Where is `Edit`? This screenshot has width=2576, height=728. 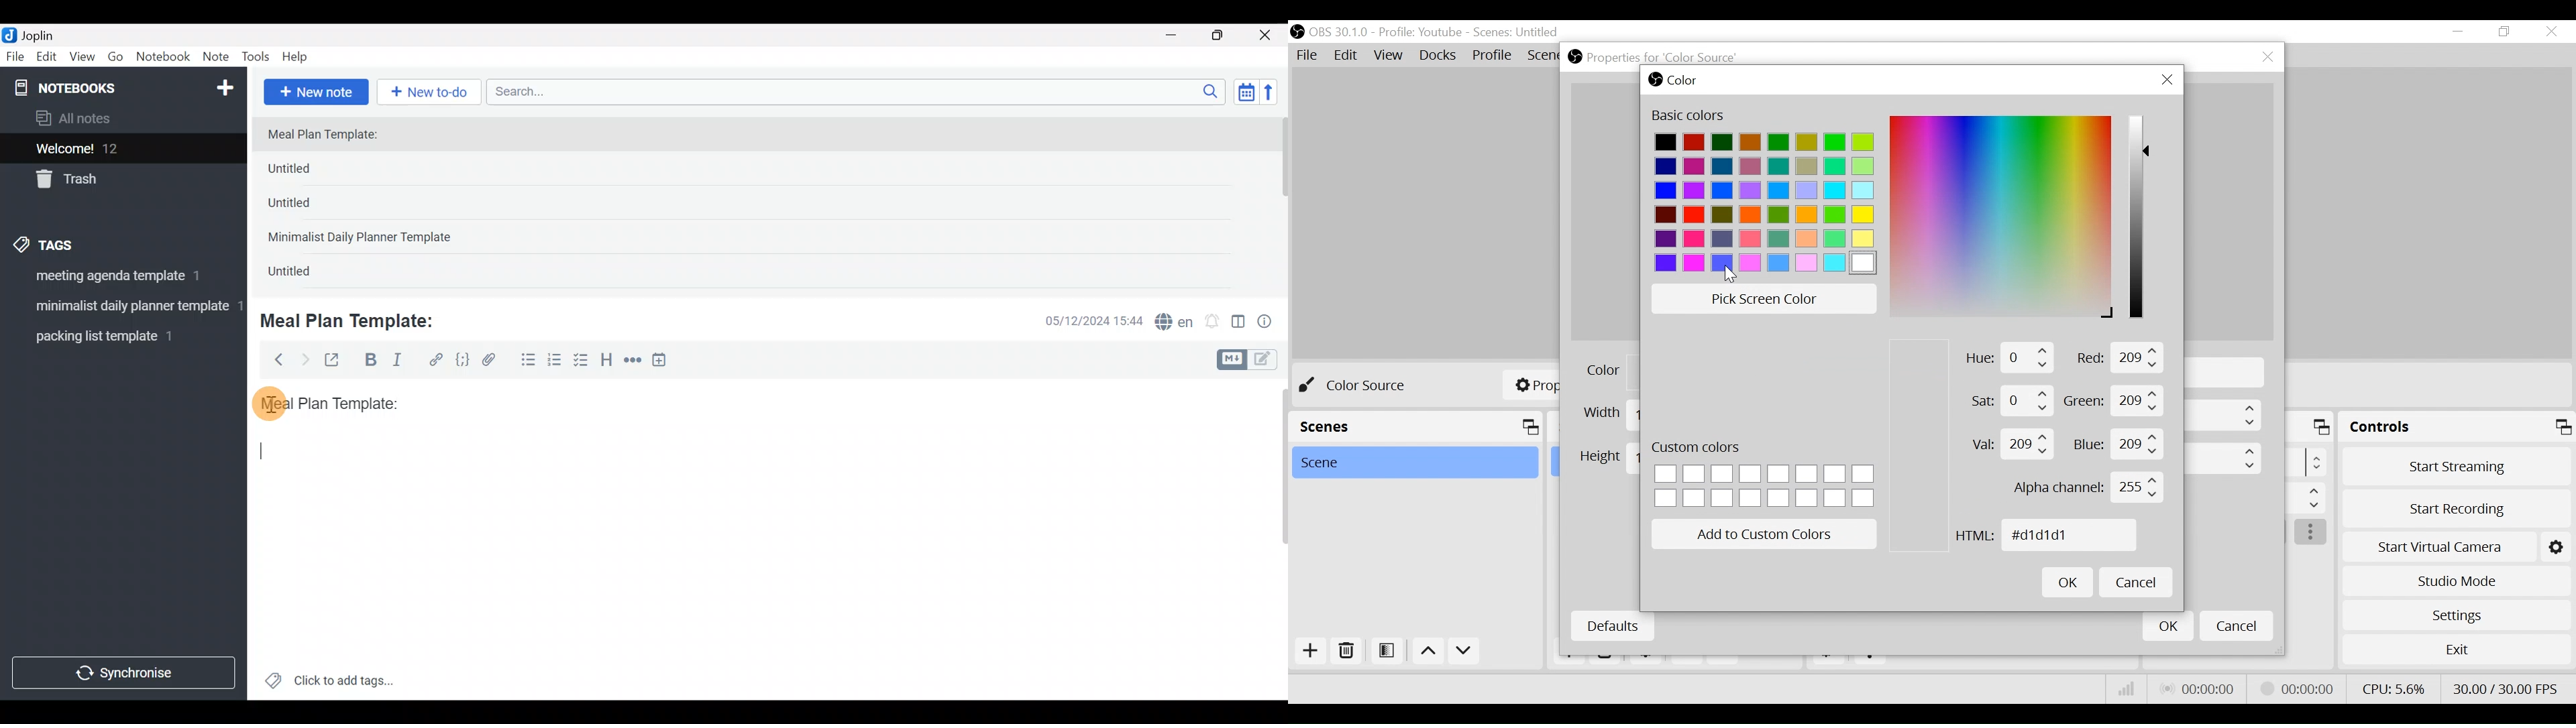 Edit is located at coordinates (47, 59).